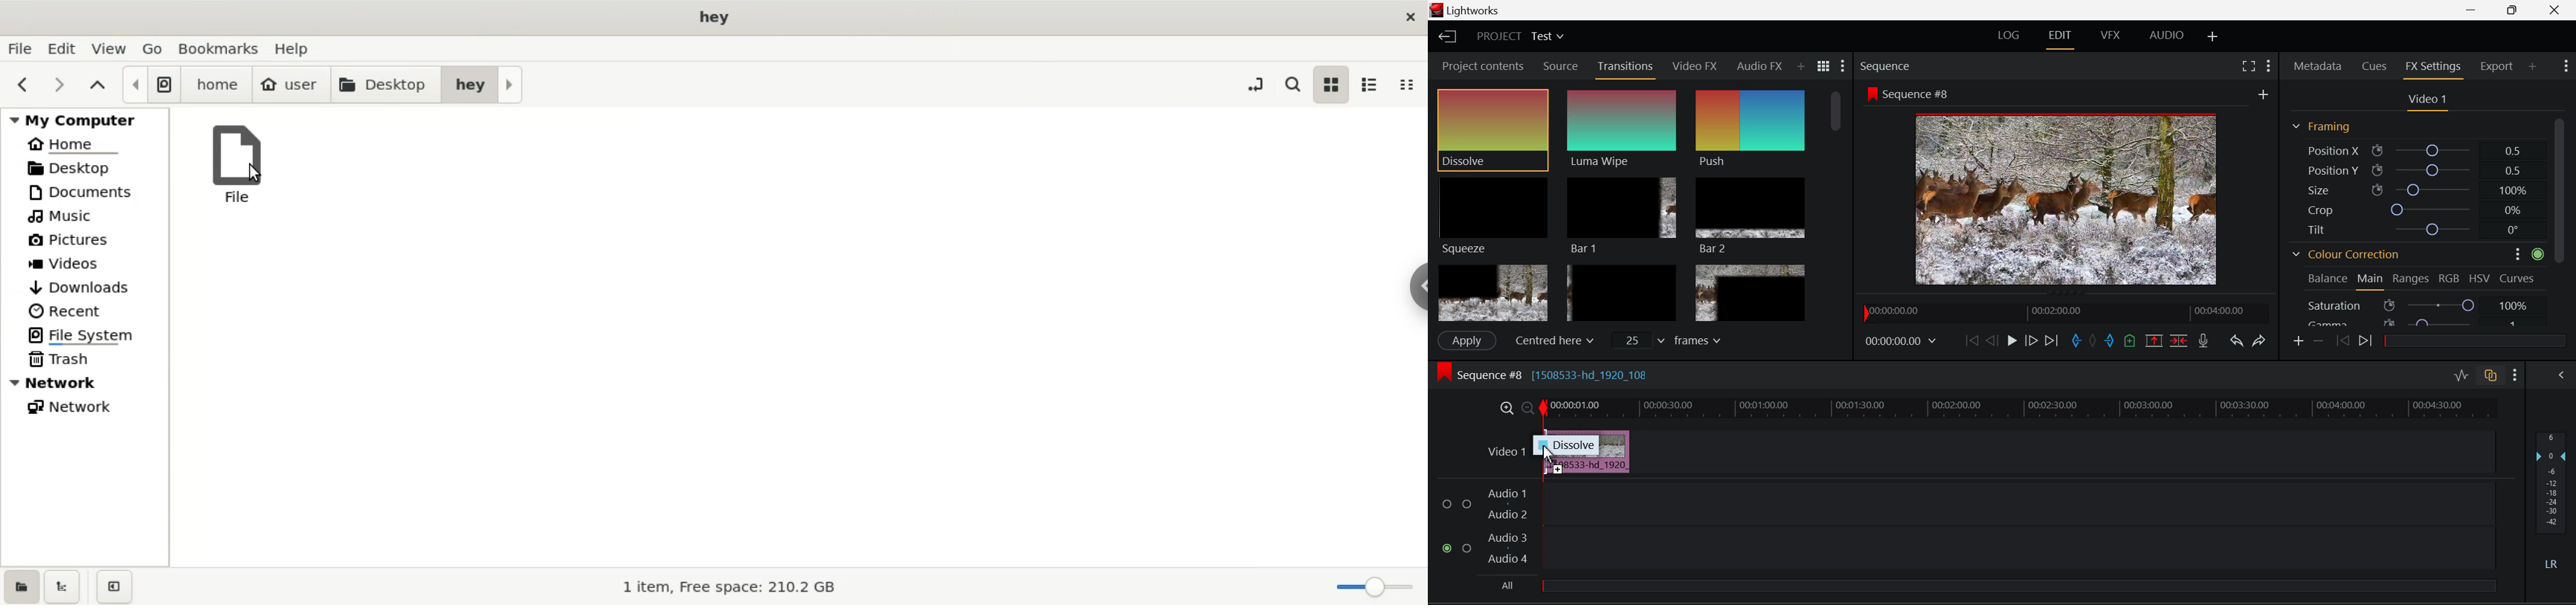 The width and height of the screenshot is (2576, 616). Describe the element at coordinates (1696, 69) in the screenshot. I see `Video FX Open` at that location.